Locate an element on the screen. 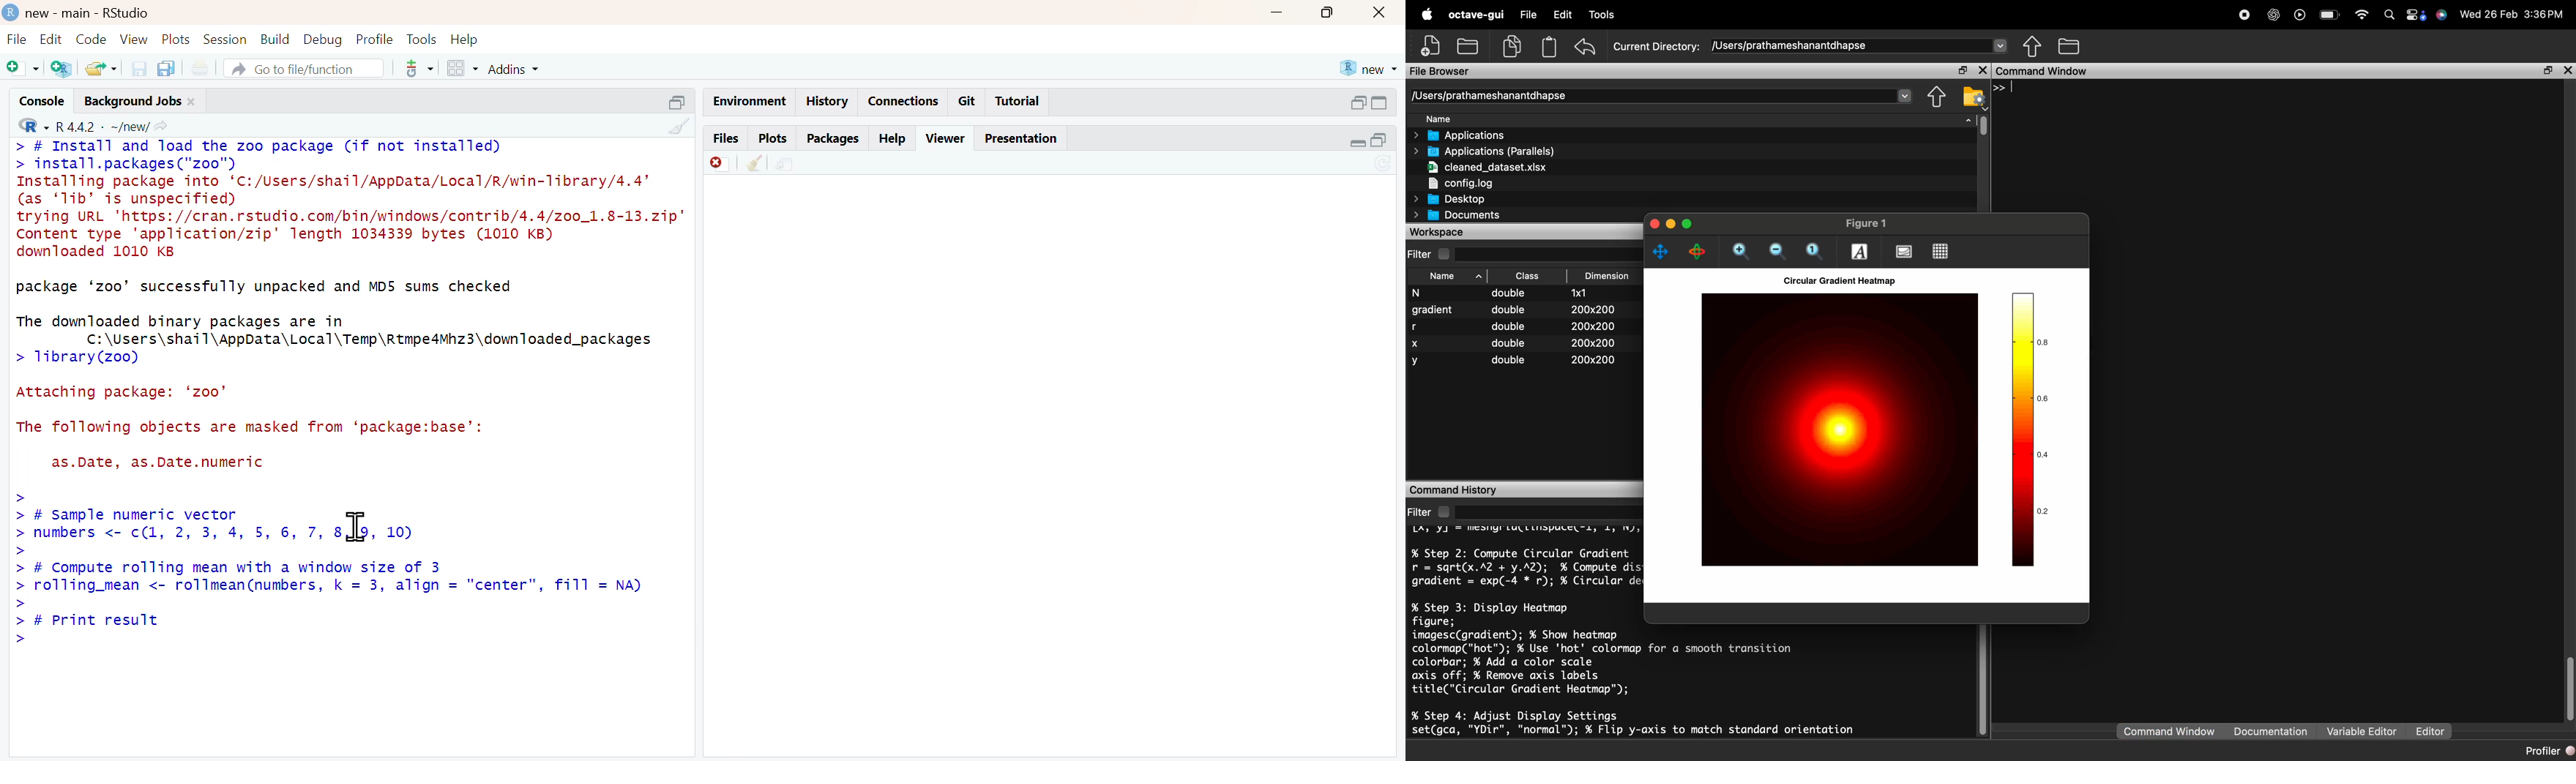 The width and height of the screenshot is (2576, 784). console is located at coordinates (43, 102).